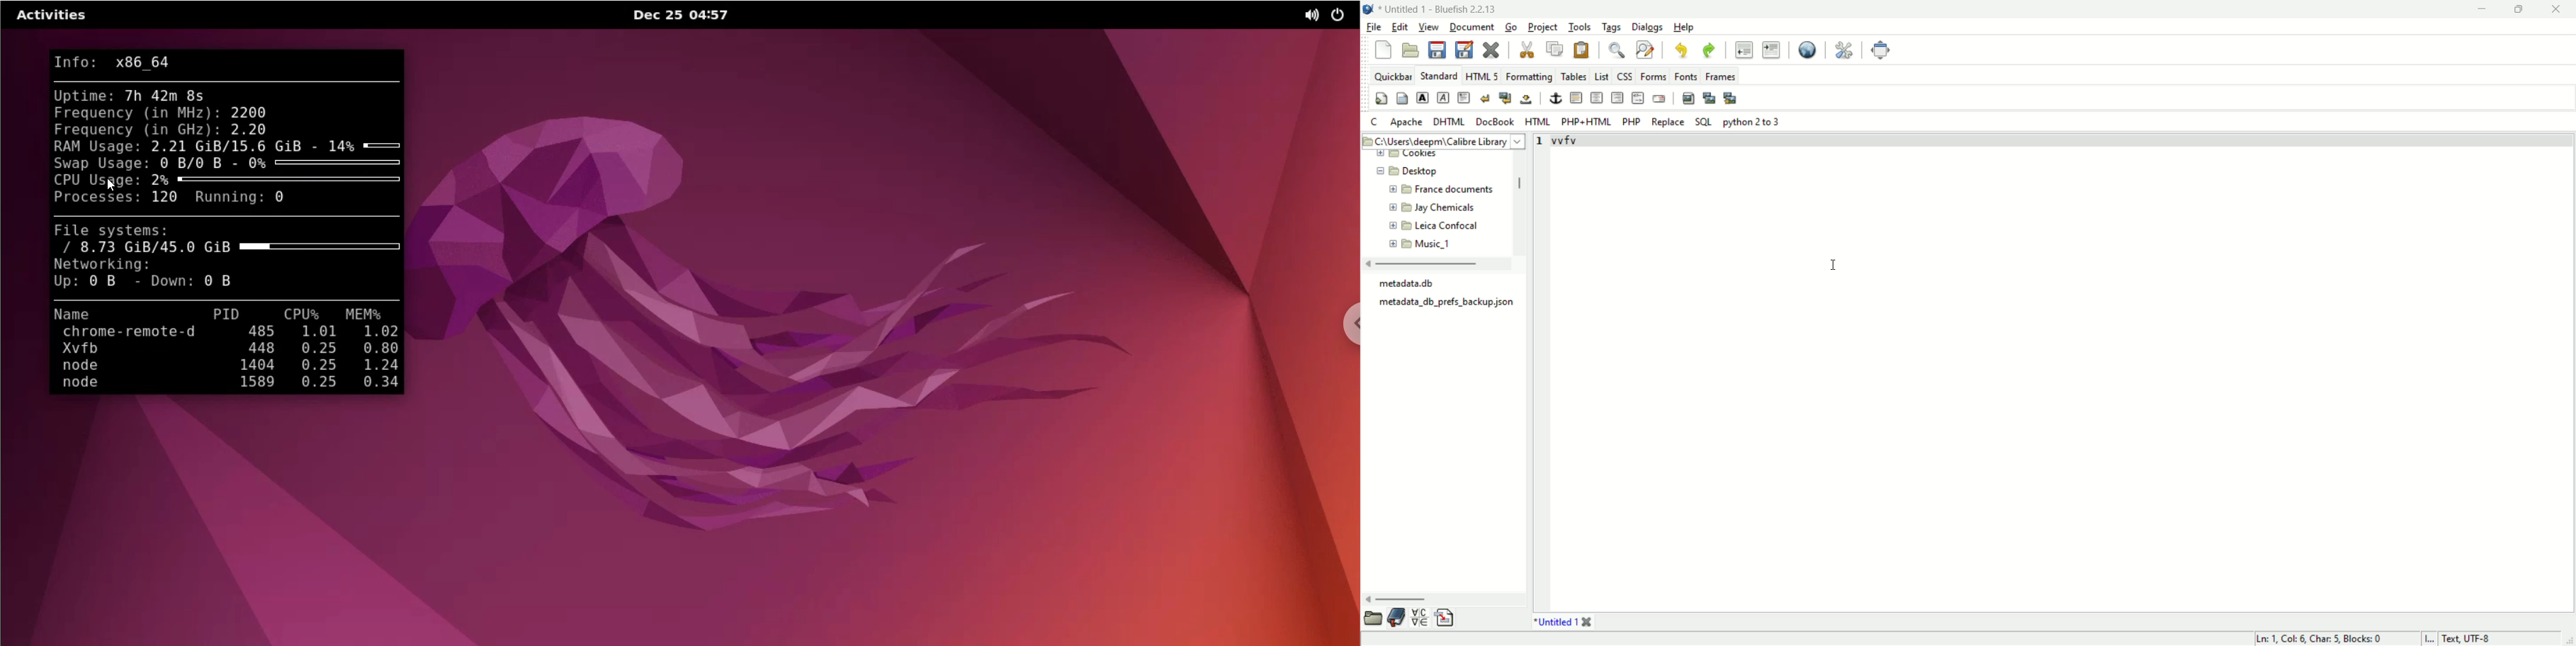 The width and height of the screenshot is (2576, 672). I want to click on horizontal rule, so click(1578, 98).